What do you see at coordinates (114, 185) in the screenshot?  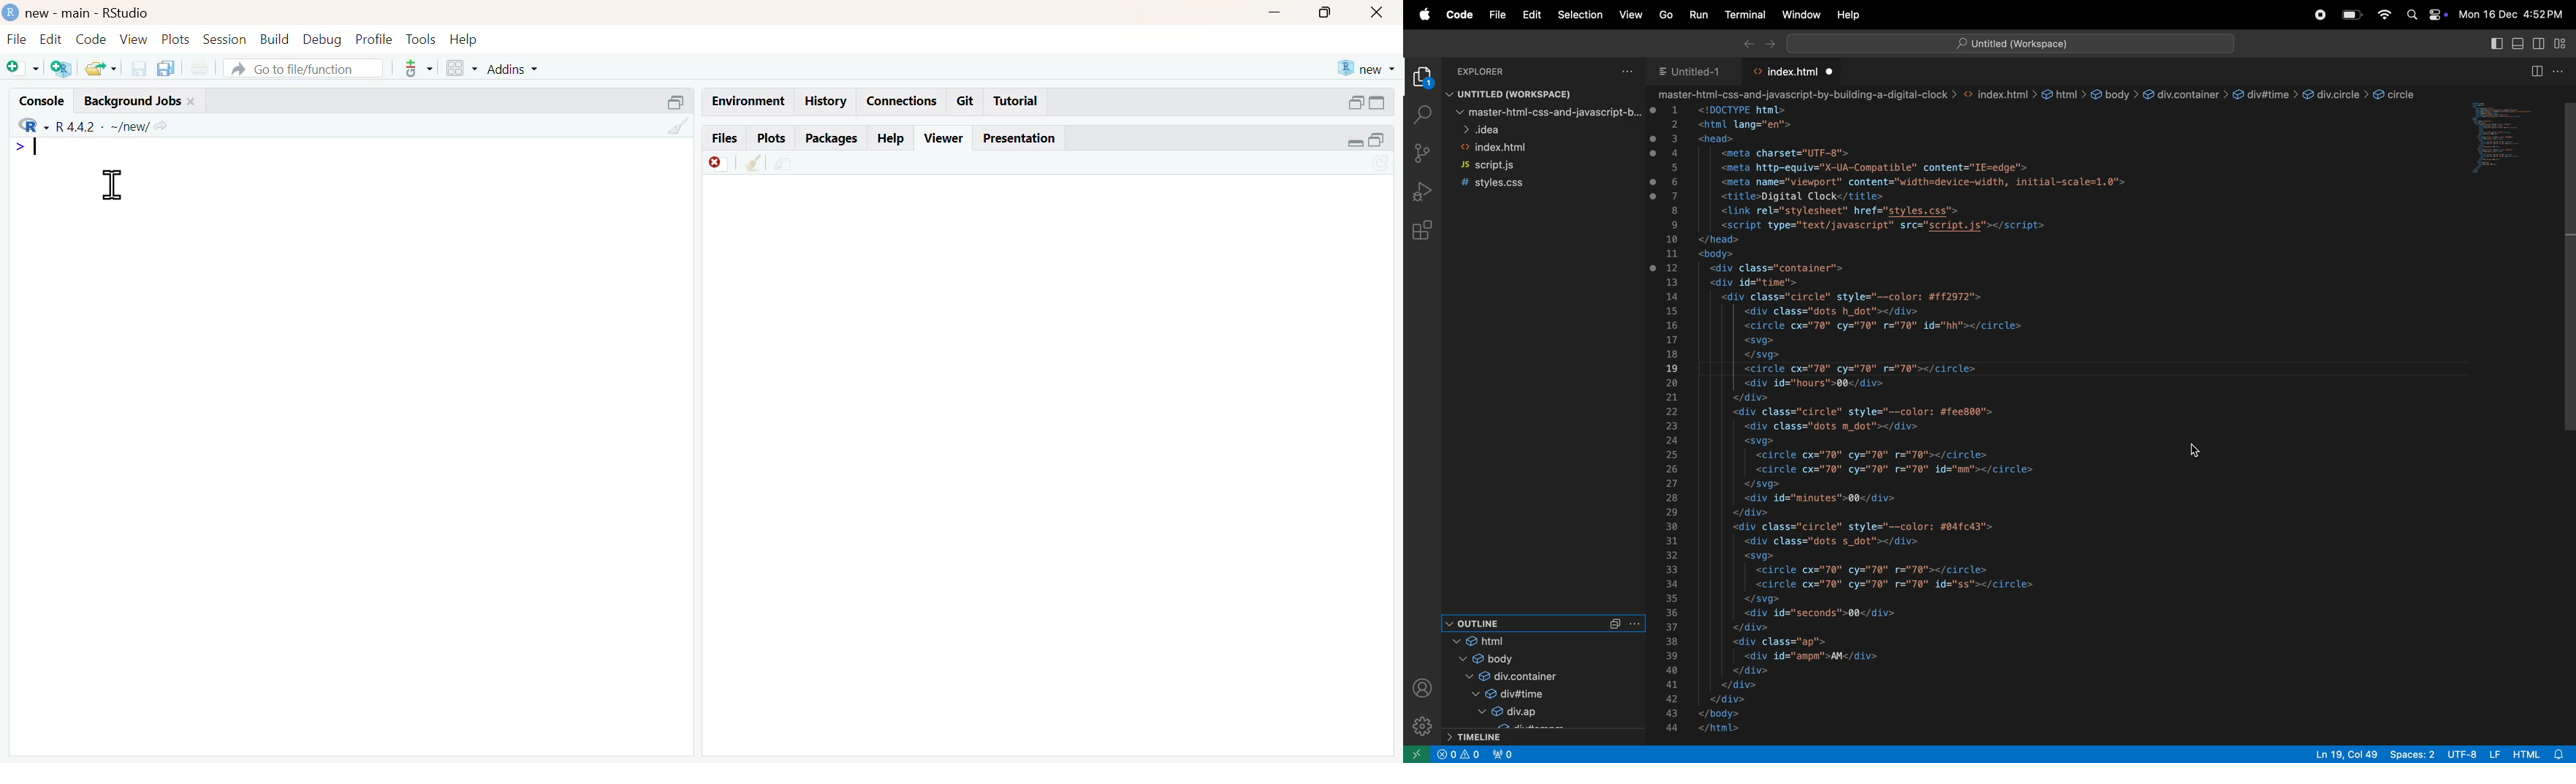 I see `cursor` at bounding box center [114, 185].